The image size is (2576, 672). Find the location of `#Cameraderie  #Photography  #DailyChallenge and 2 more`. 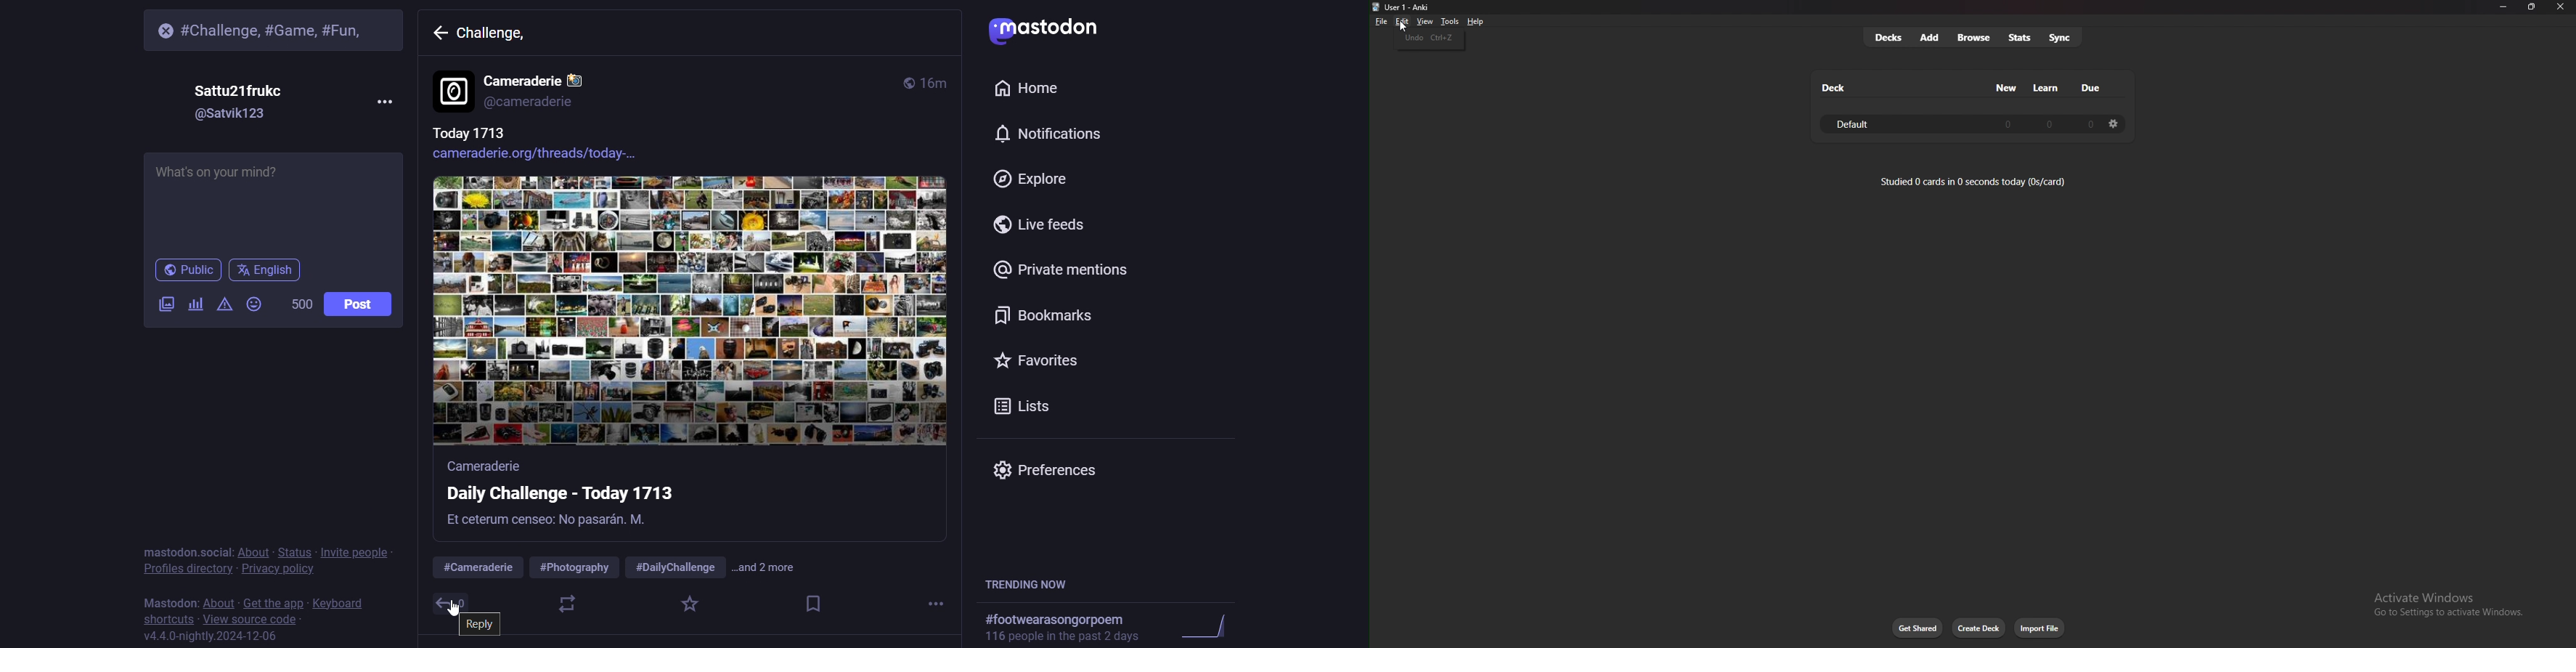

#Cameraderie  #Photography  #DailyChallenge and 2 more is located at coordinates (627, 568).